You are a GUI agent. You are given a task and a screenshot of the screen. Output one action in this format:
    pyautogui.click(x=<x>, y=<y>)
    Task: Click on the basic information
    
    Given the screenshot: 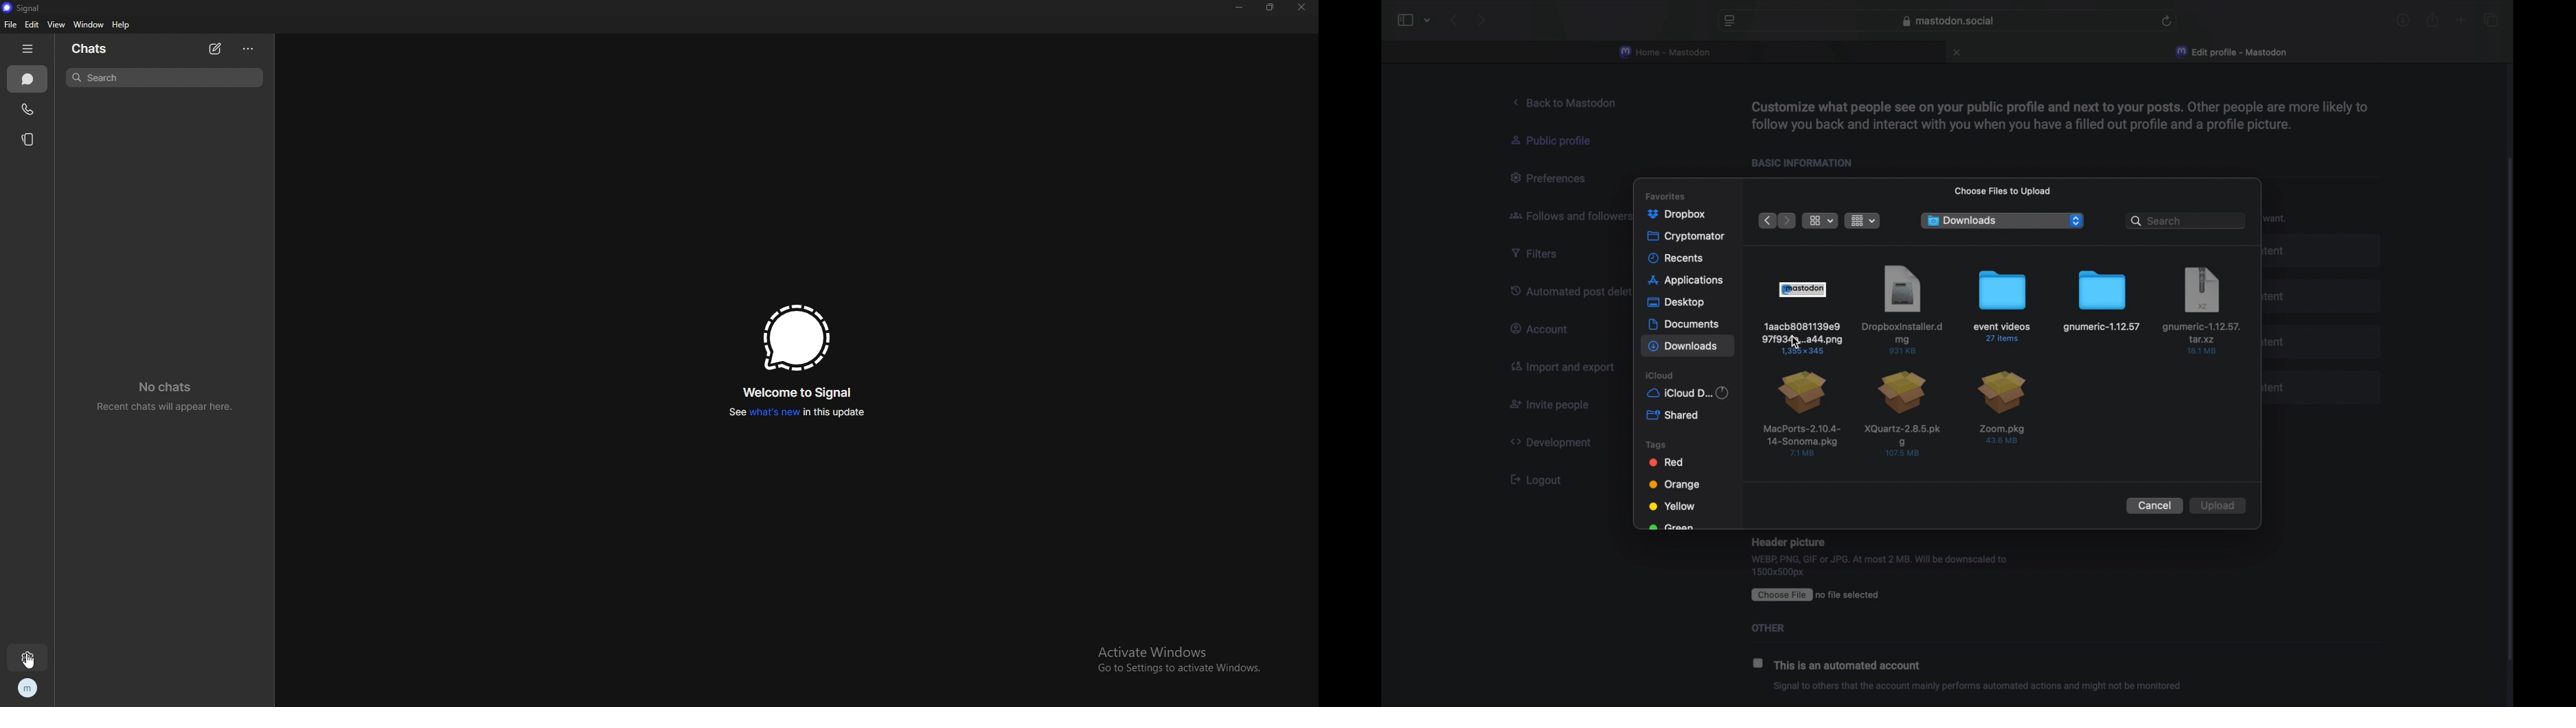 What is the action you would take?
    pyautogui.click(x=1807, y=163)
    